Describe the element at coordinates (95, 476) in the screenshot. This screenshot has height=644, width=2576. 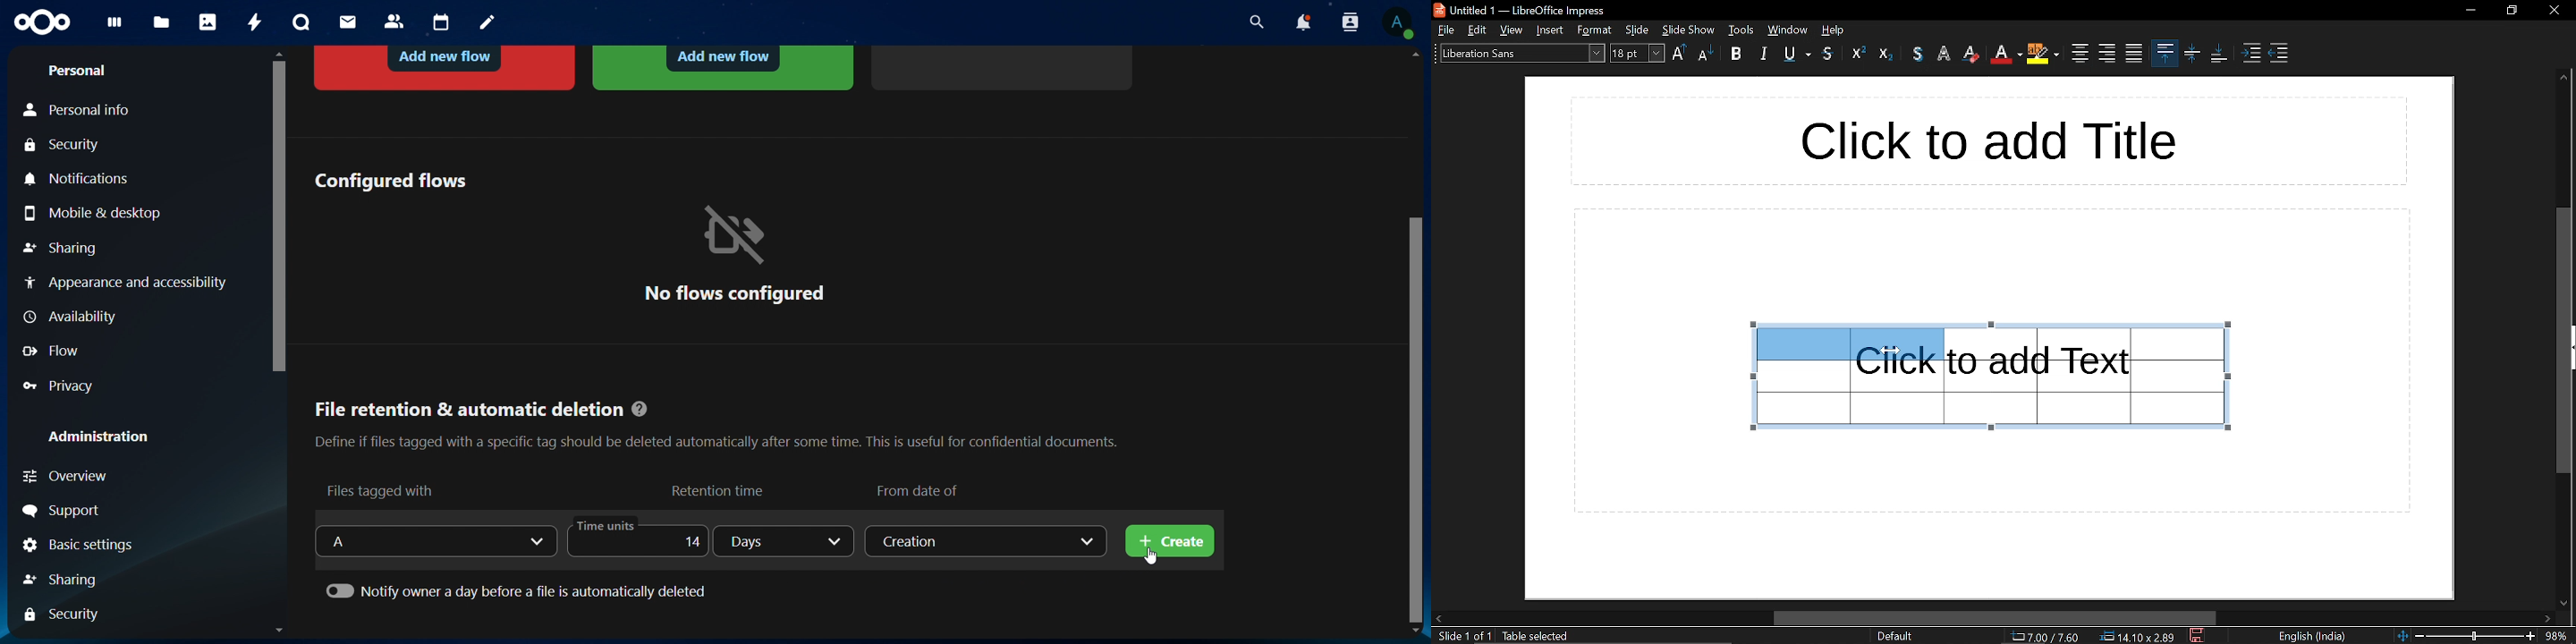
I see `overview` at that location.